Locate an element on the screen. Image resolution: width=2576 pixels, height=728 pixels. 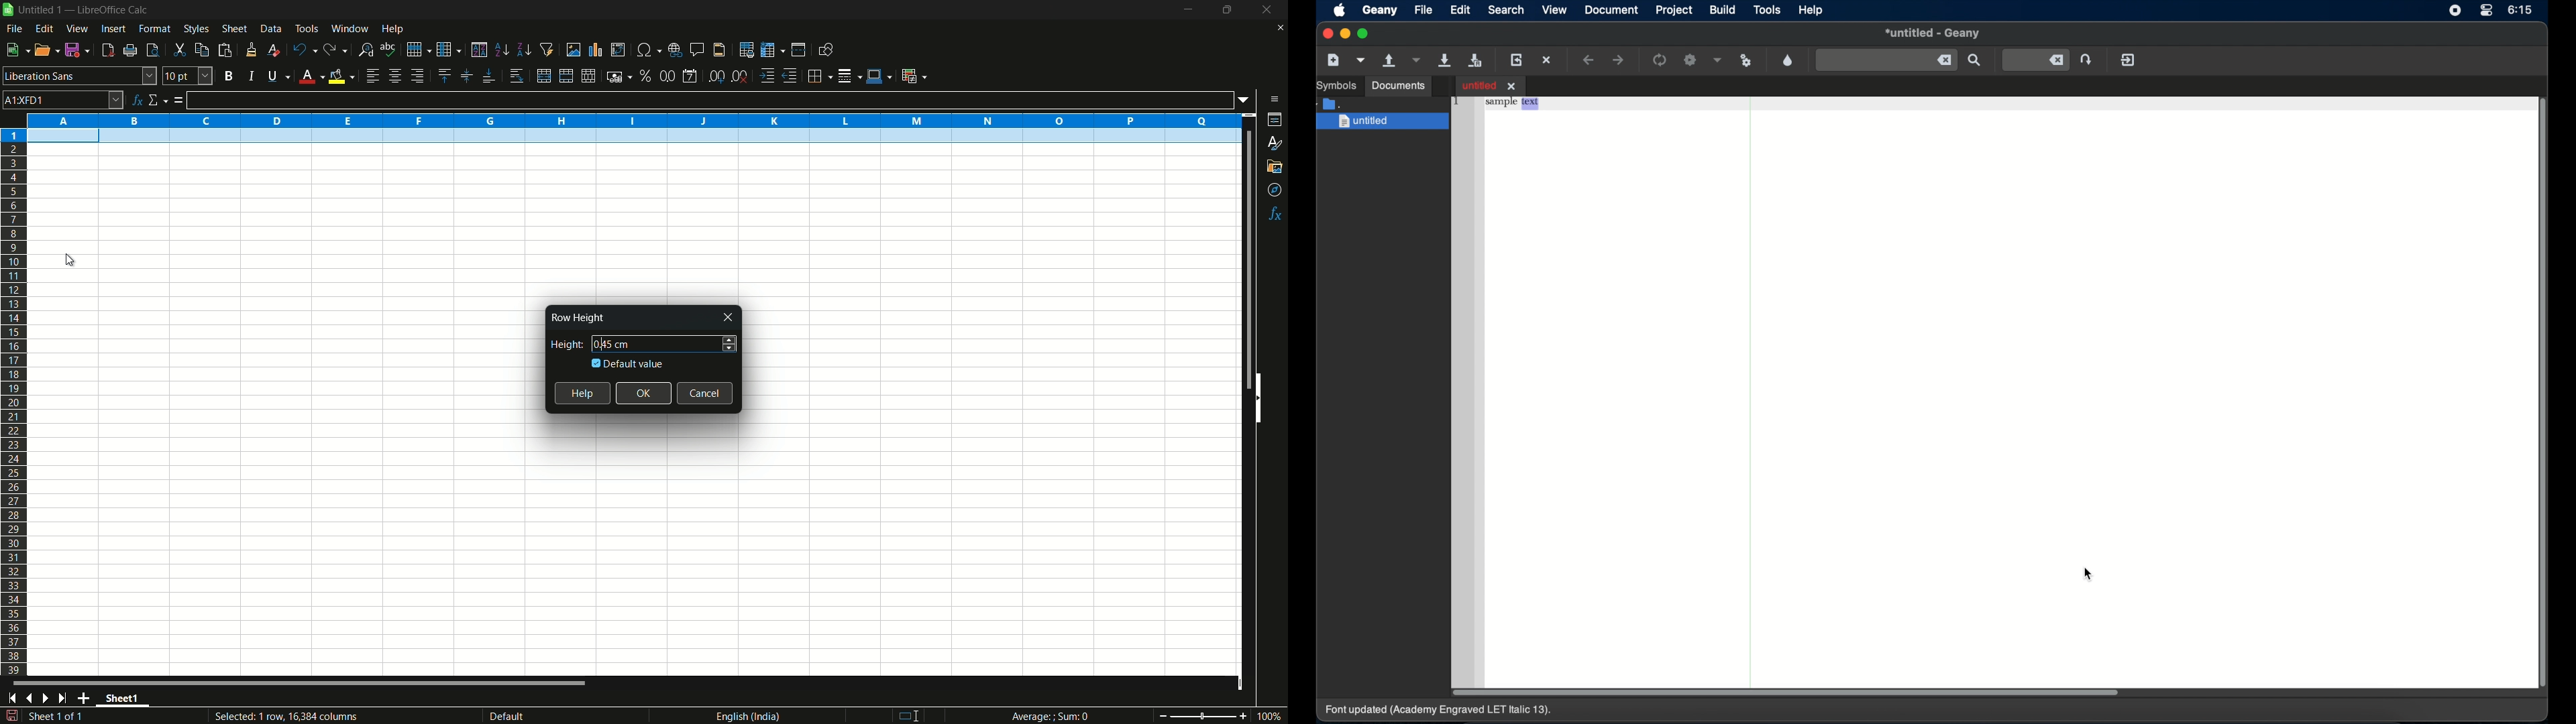
navigator is located at coordinates (1275, 190).